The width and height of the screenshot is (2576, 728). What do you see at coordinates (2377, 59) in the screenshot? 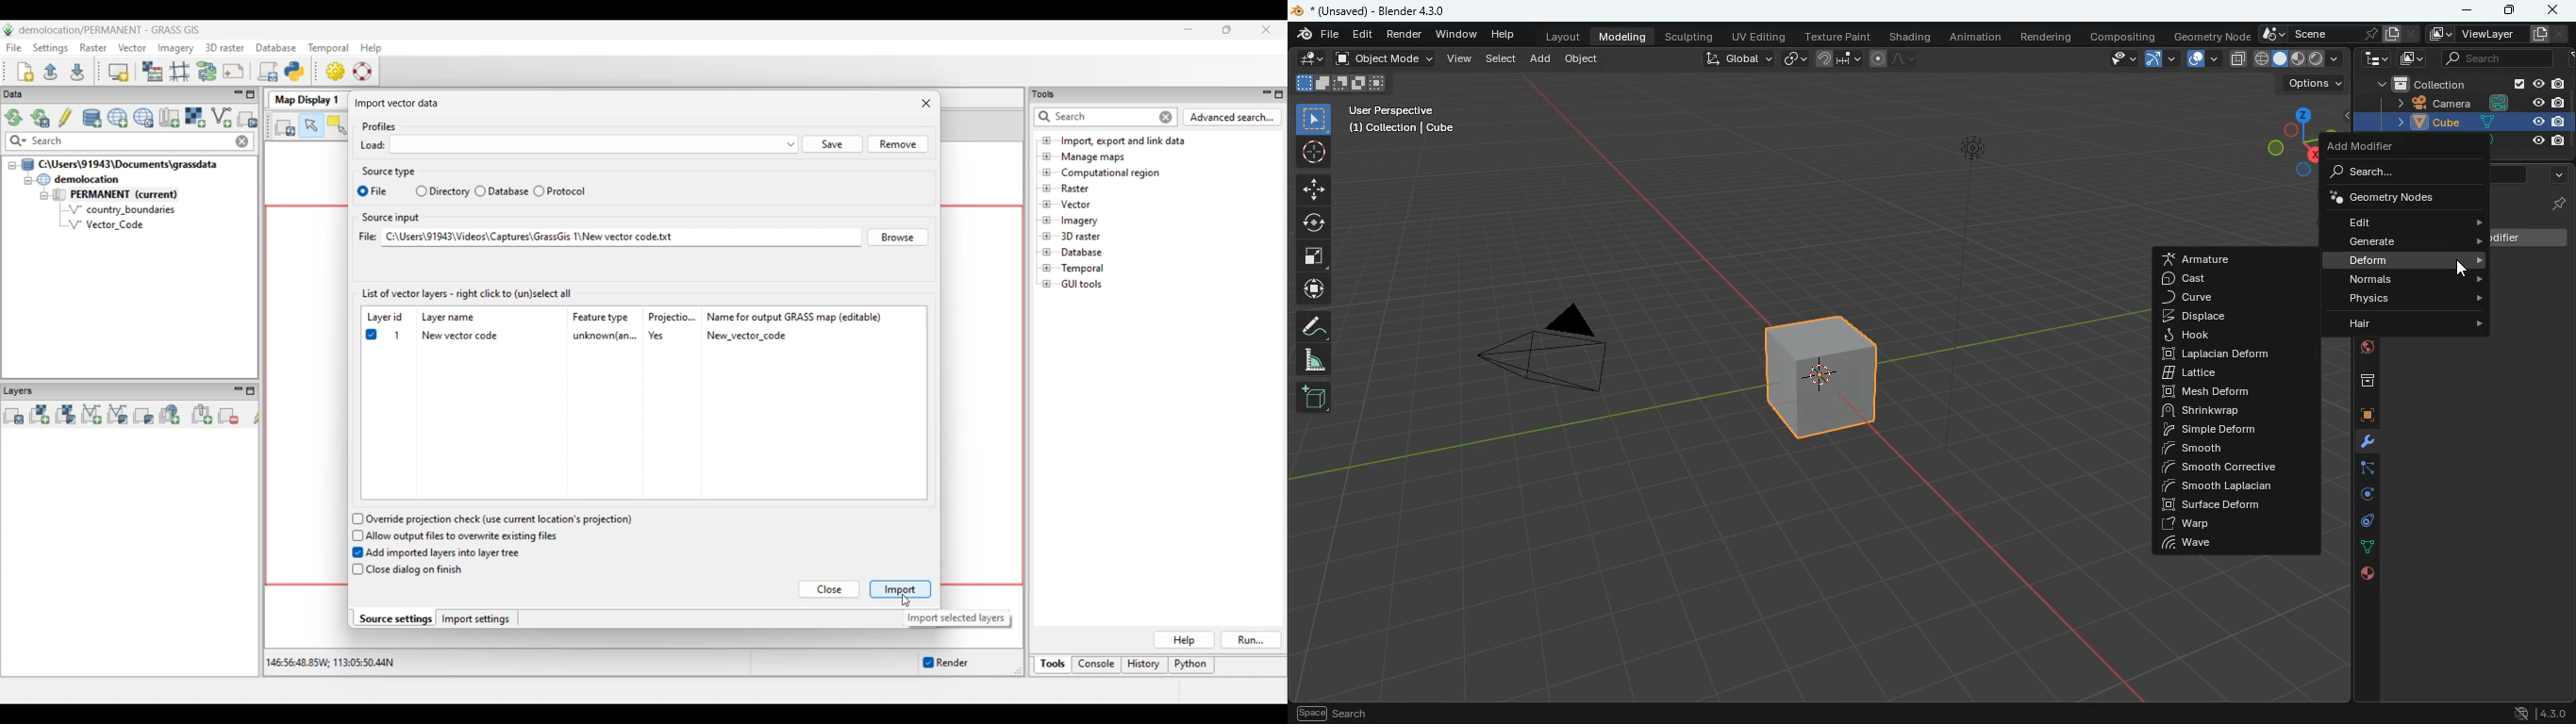
I see `tech` at bounding box center [2377, 59].